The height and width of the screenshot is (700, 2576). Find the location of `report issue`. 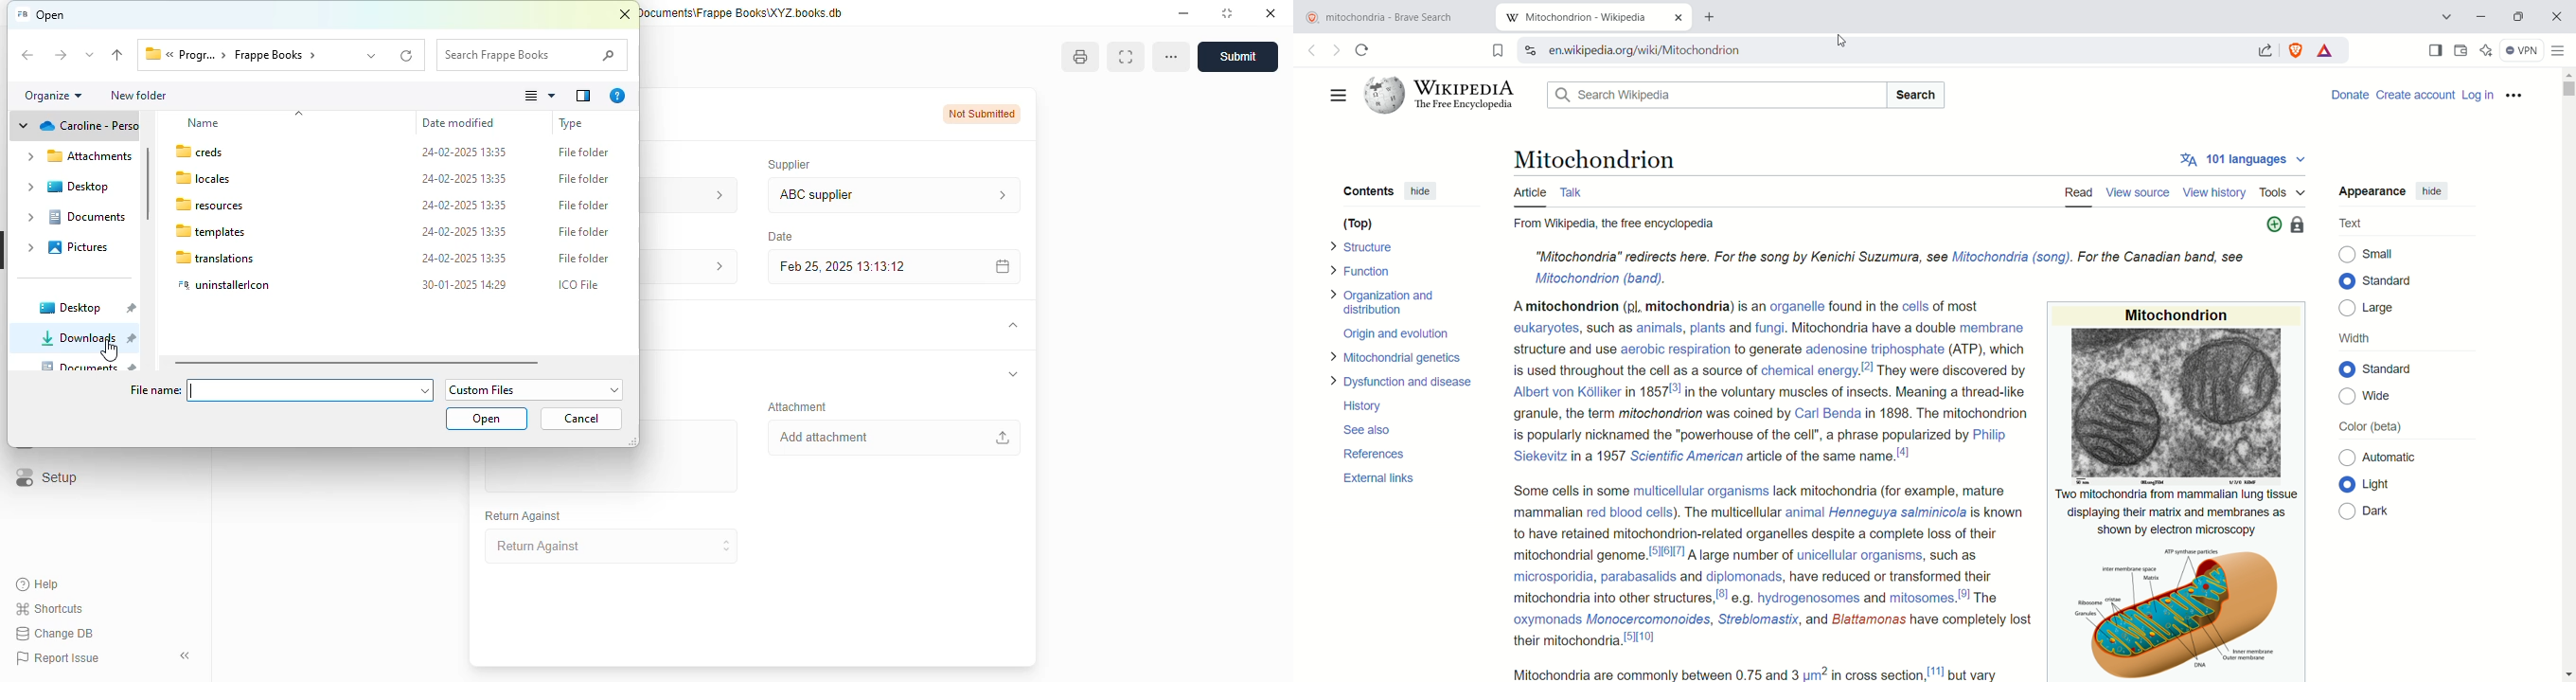

report issue is located at coordinates (57, 658).